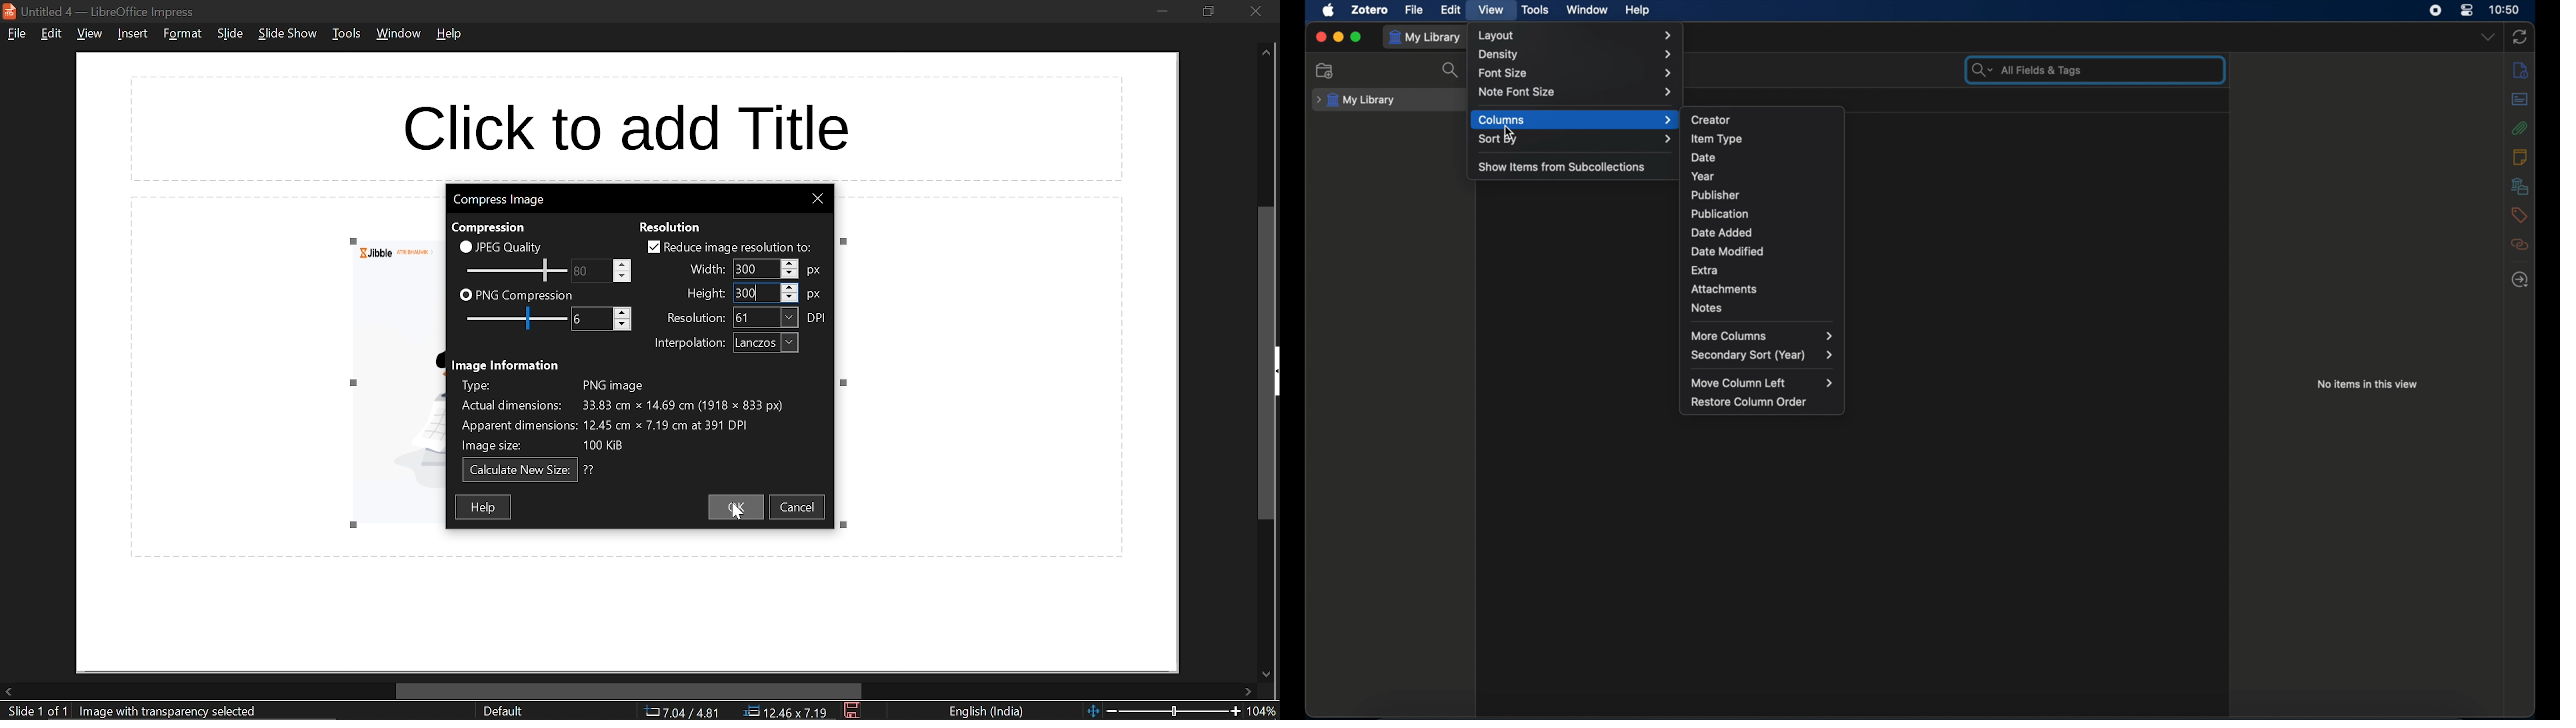  Describe the element at coordinates (1267, 363) in the screenshot. I see `vertical scrollbar` at that location.